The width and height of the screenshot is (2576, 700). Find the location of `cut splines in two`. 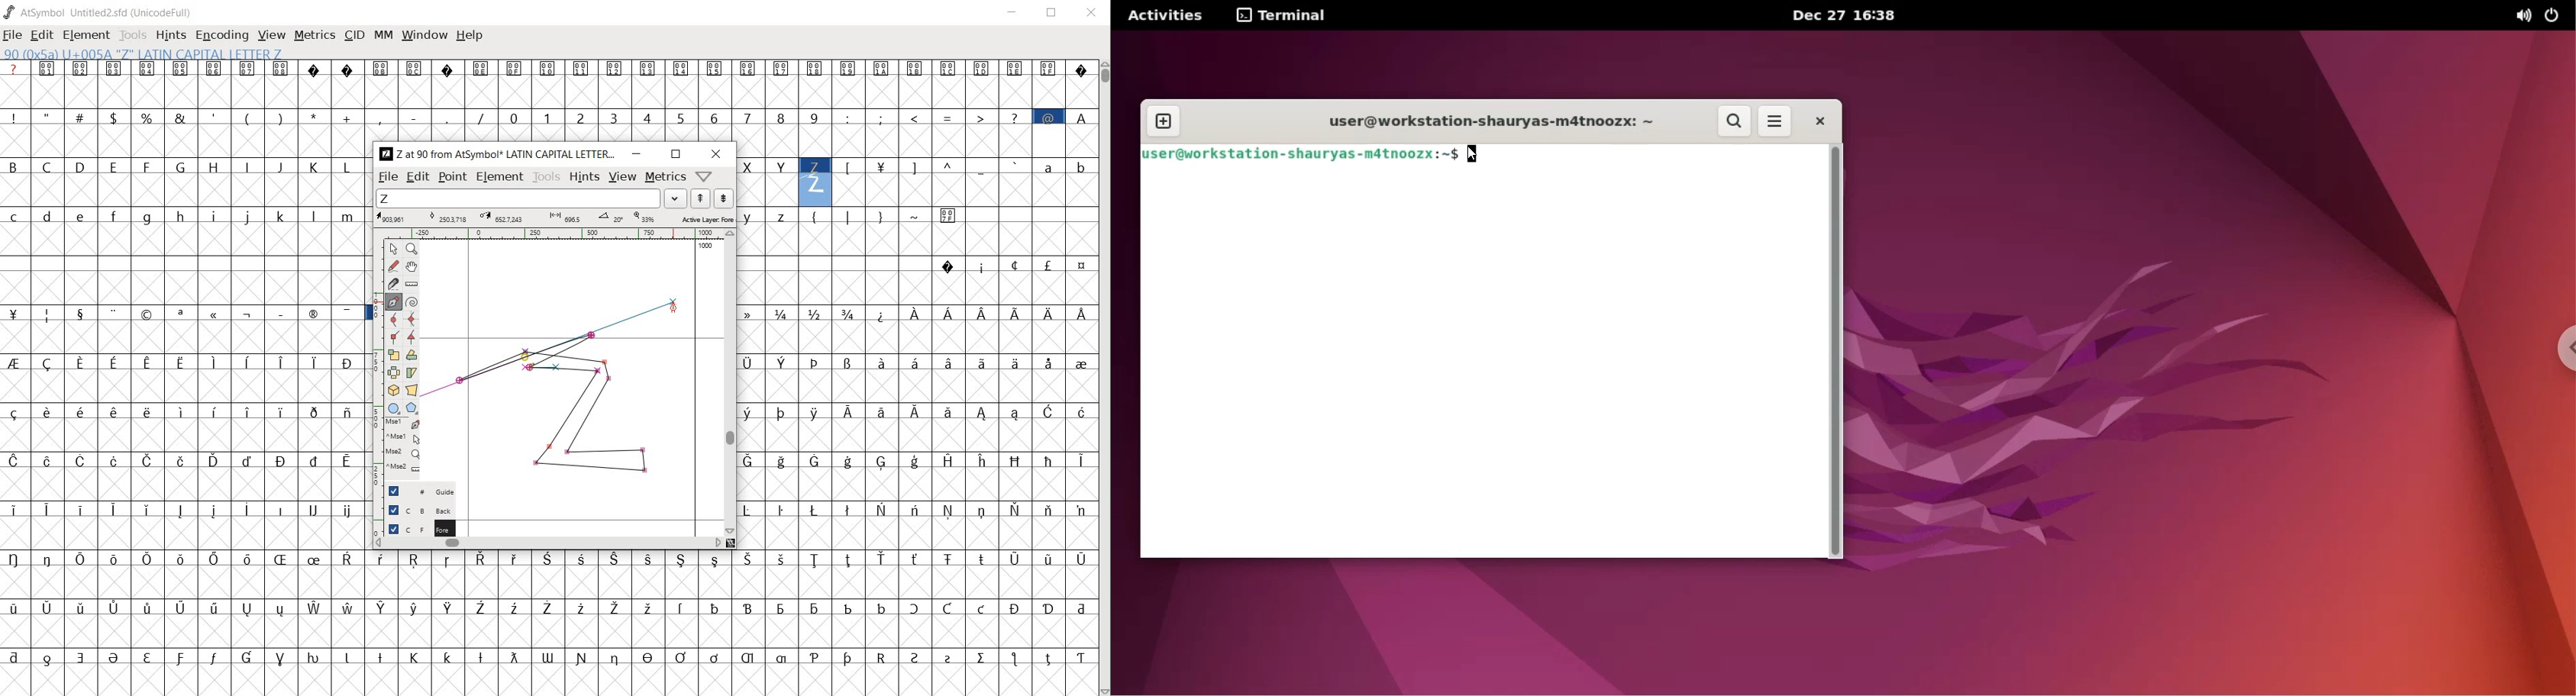

cut splines in two is located at coordinates (389, 284).